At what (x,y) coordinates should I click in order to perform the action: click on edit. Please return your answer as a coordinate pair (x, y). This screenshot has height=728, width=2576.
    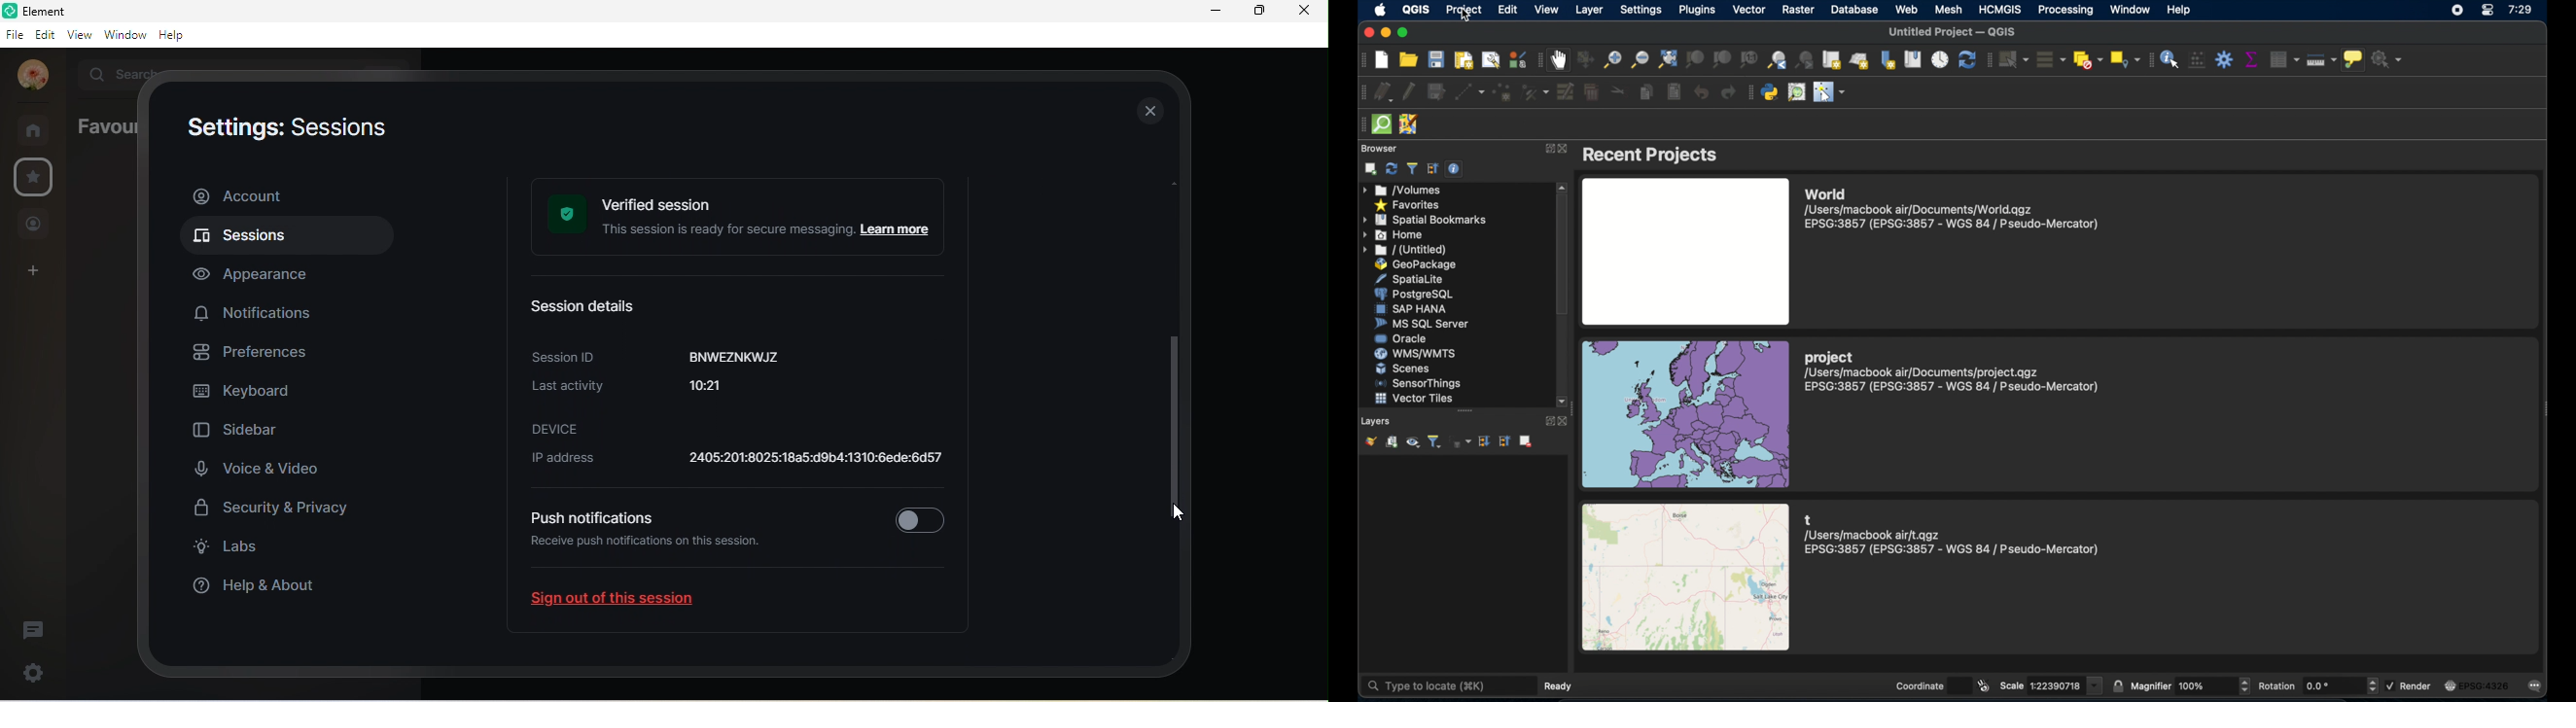
    Looking at the image, I should click on (46, 34).